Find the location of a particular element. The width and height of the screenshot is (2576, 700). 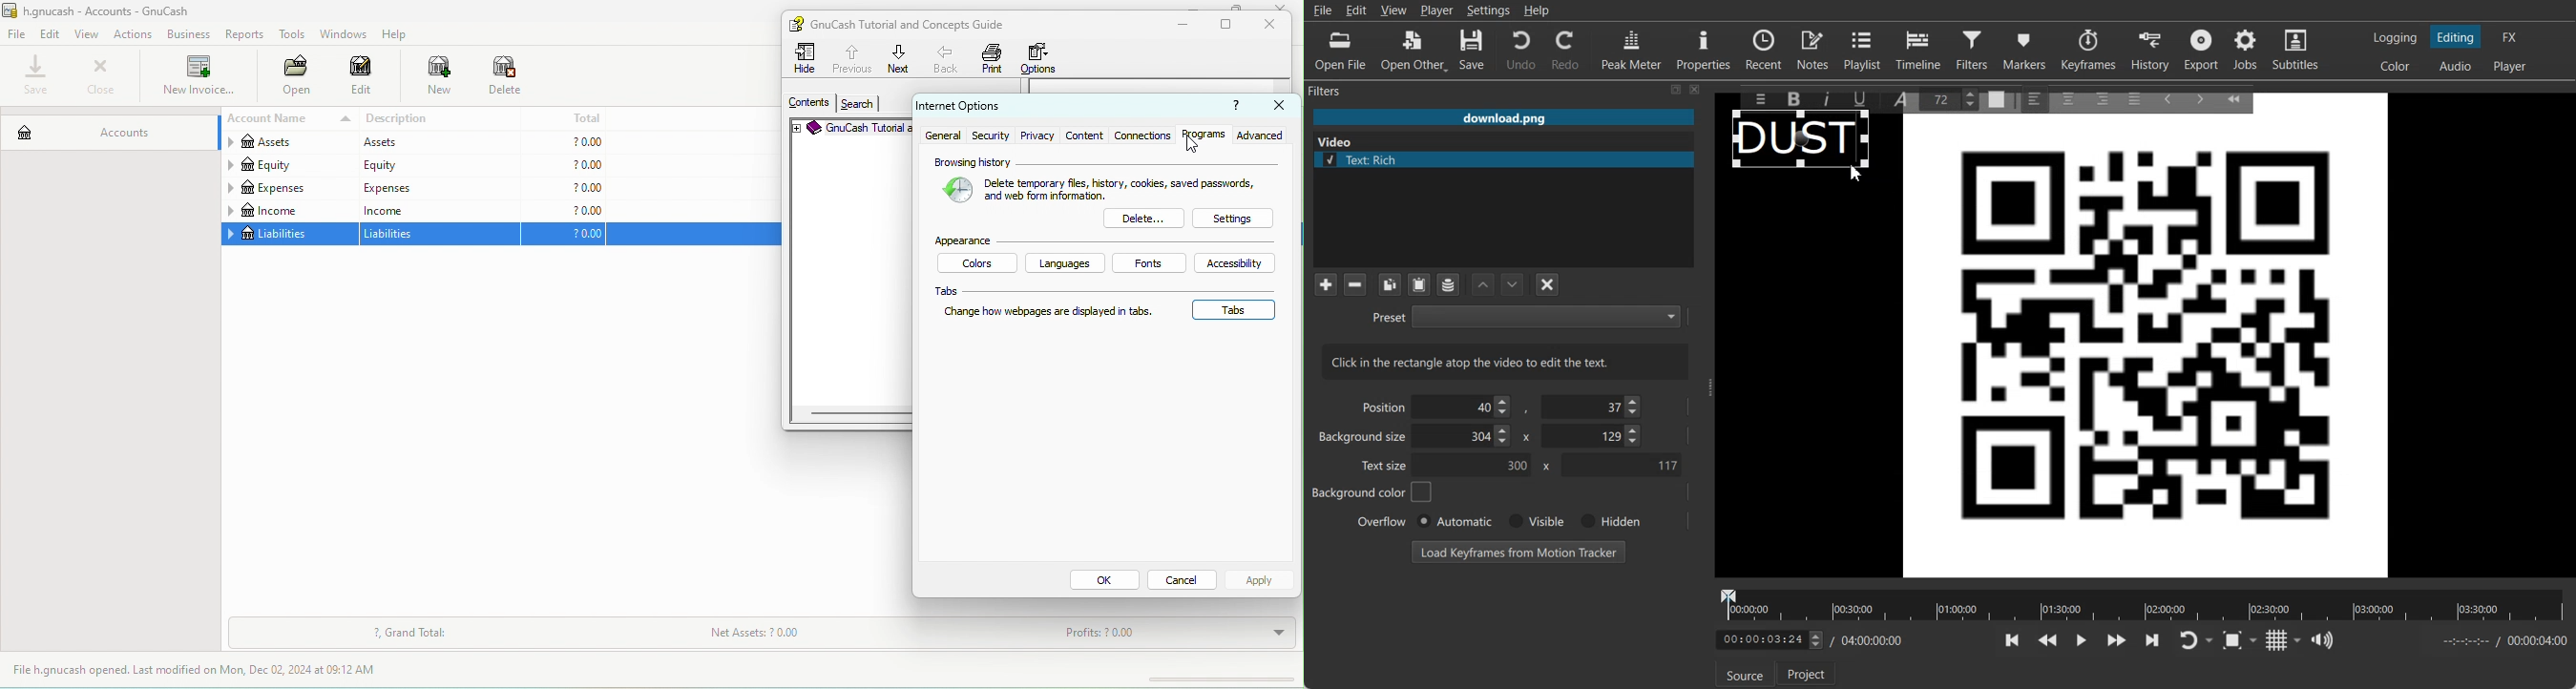

End time  is located at coordinates (2501, 641).